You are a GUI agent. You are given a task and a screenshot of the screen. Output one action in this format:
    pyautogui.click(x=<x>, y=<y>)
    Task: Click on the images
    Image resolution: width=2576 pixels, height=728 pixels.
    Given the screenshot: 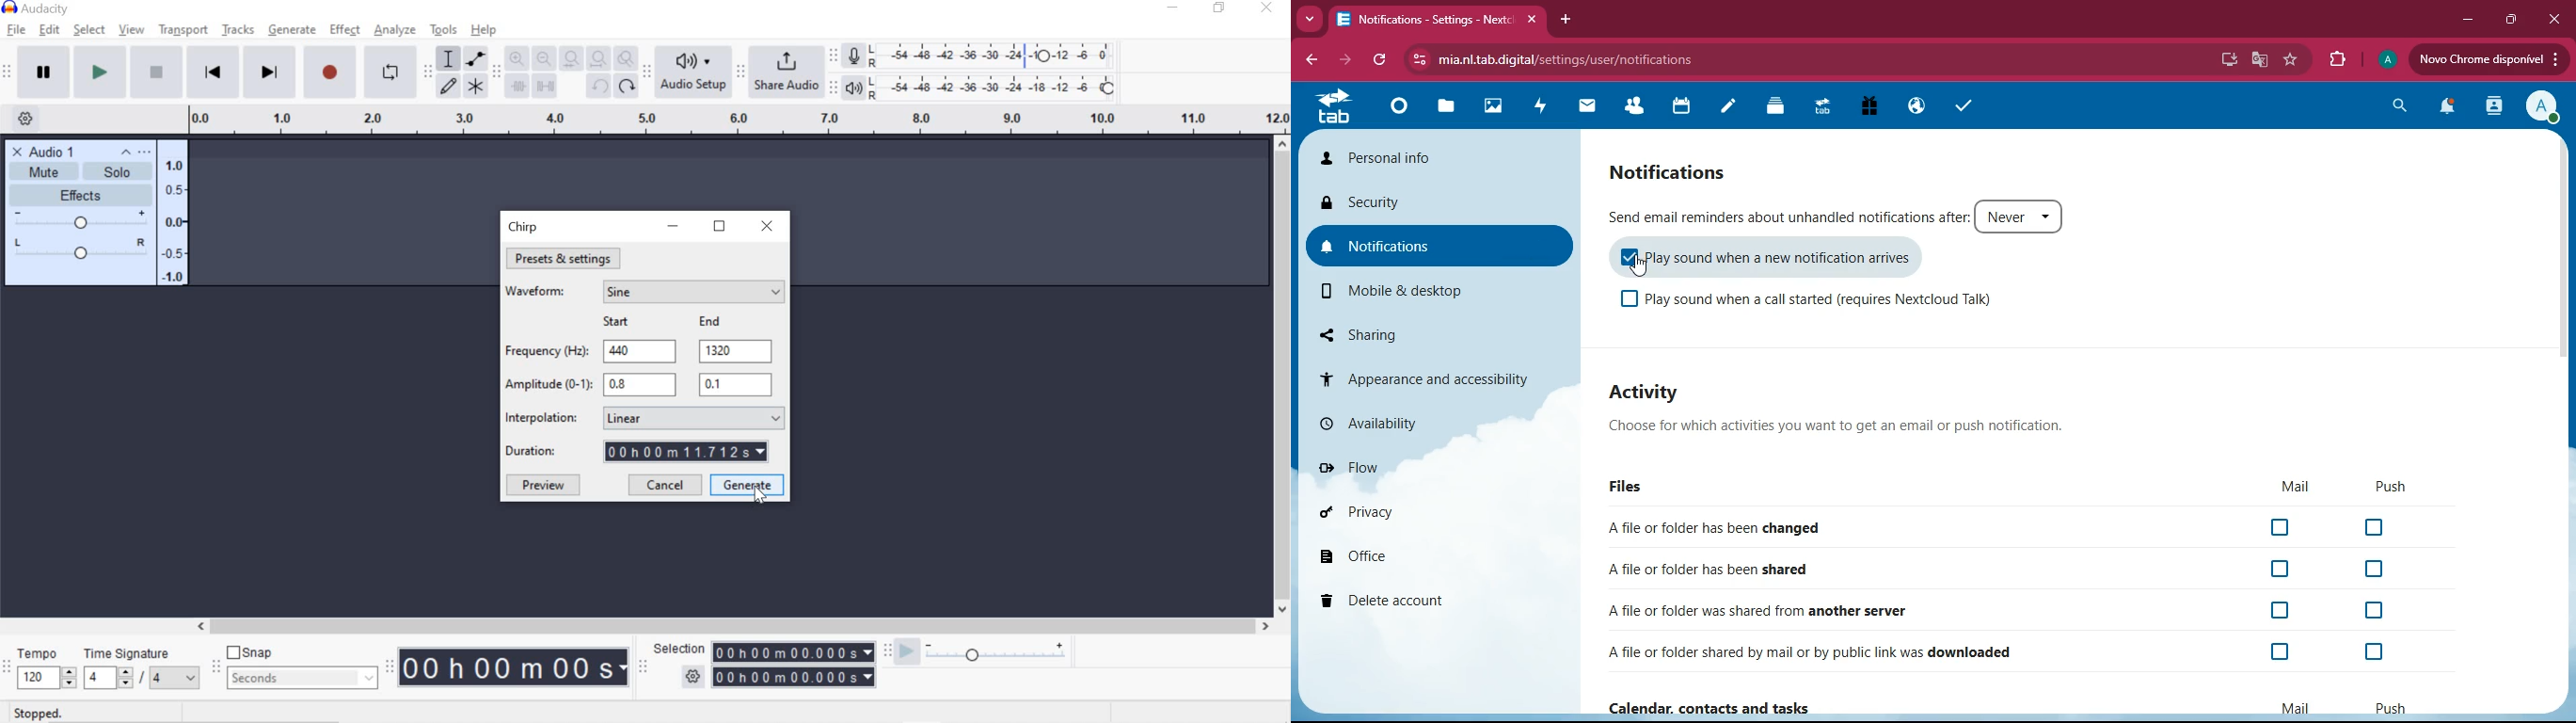 What is the action you would take?
    pyautogui.click(x=1499, y=107)
    